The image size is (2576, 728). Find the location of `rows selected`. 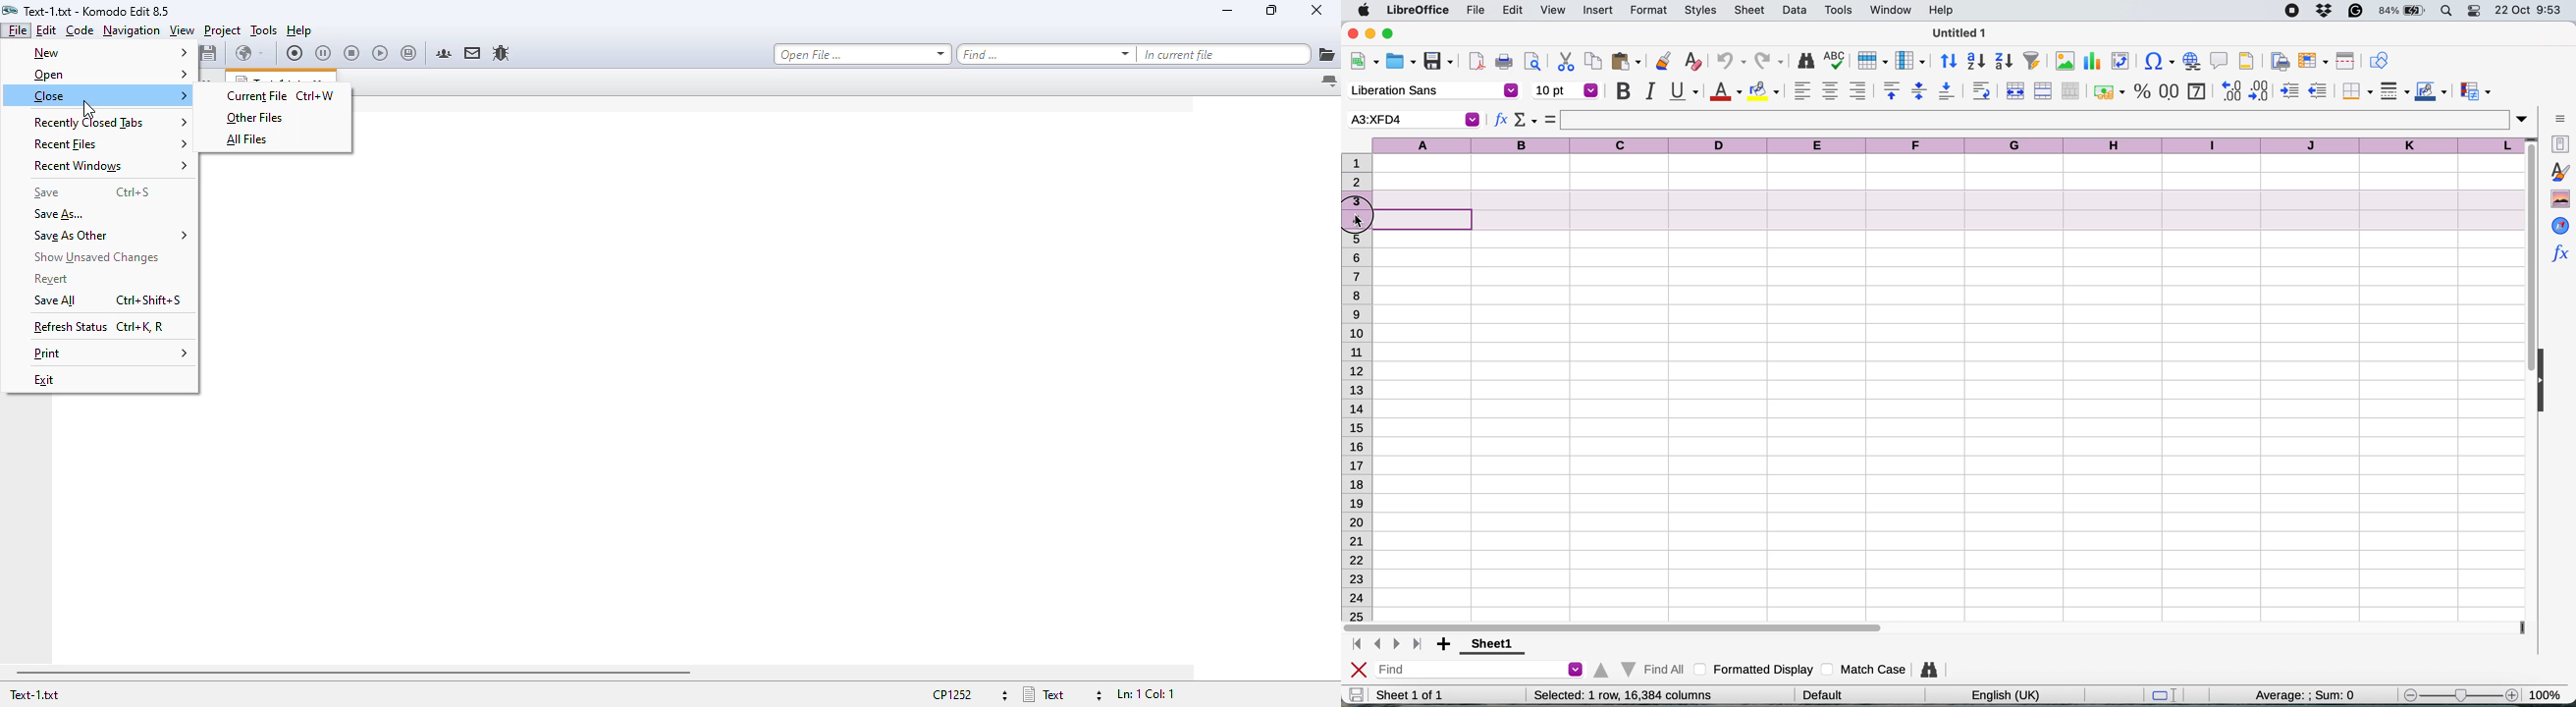

rows selected is located at coordinates (1928, 210).